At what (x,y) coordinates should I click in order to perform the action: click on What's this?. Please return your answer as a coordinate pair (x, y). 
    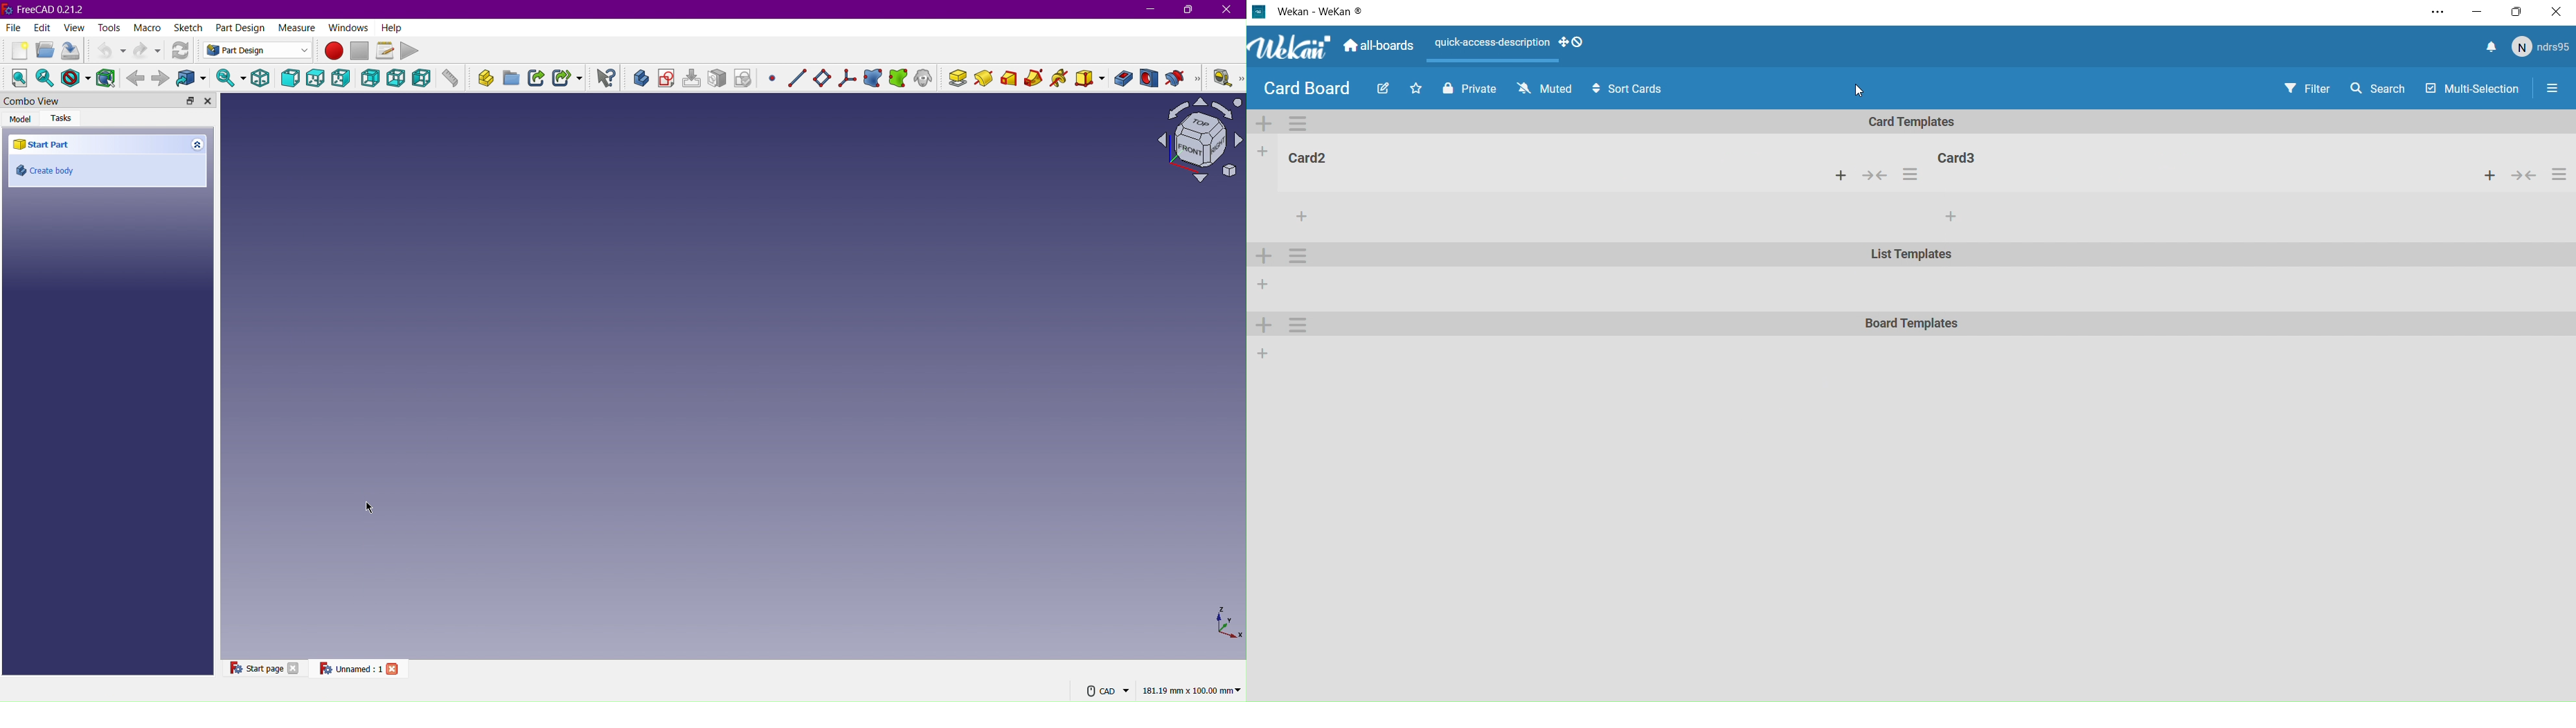
    Looking at the image, I should click on (605, 80).